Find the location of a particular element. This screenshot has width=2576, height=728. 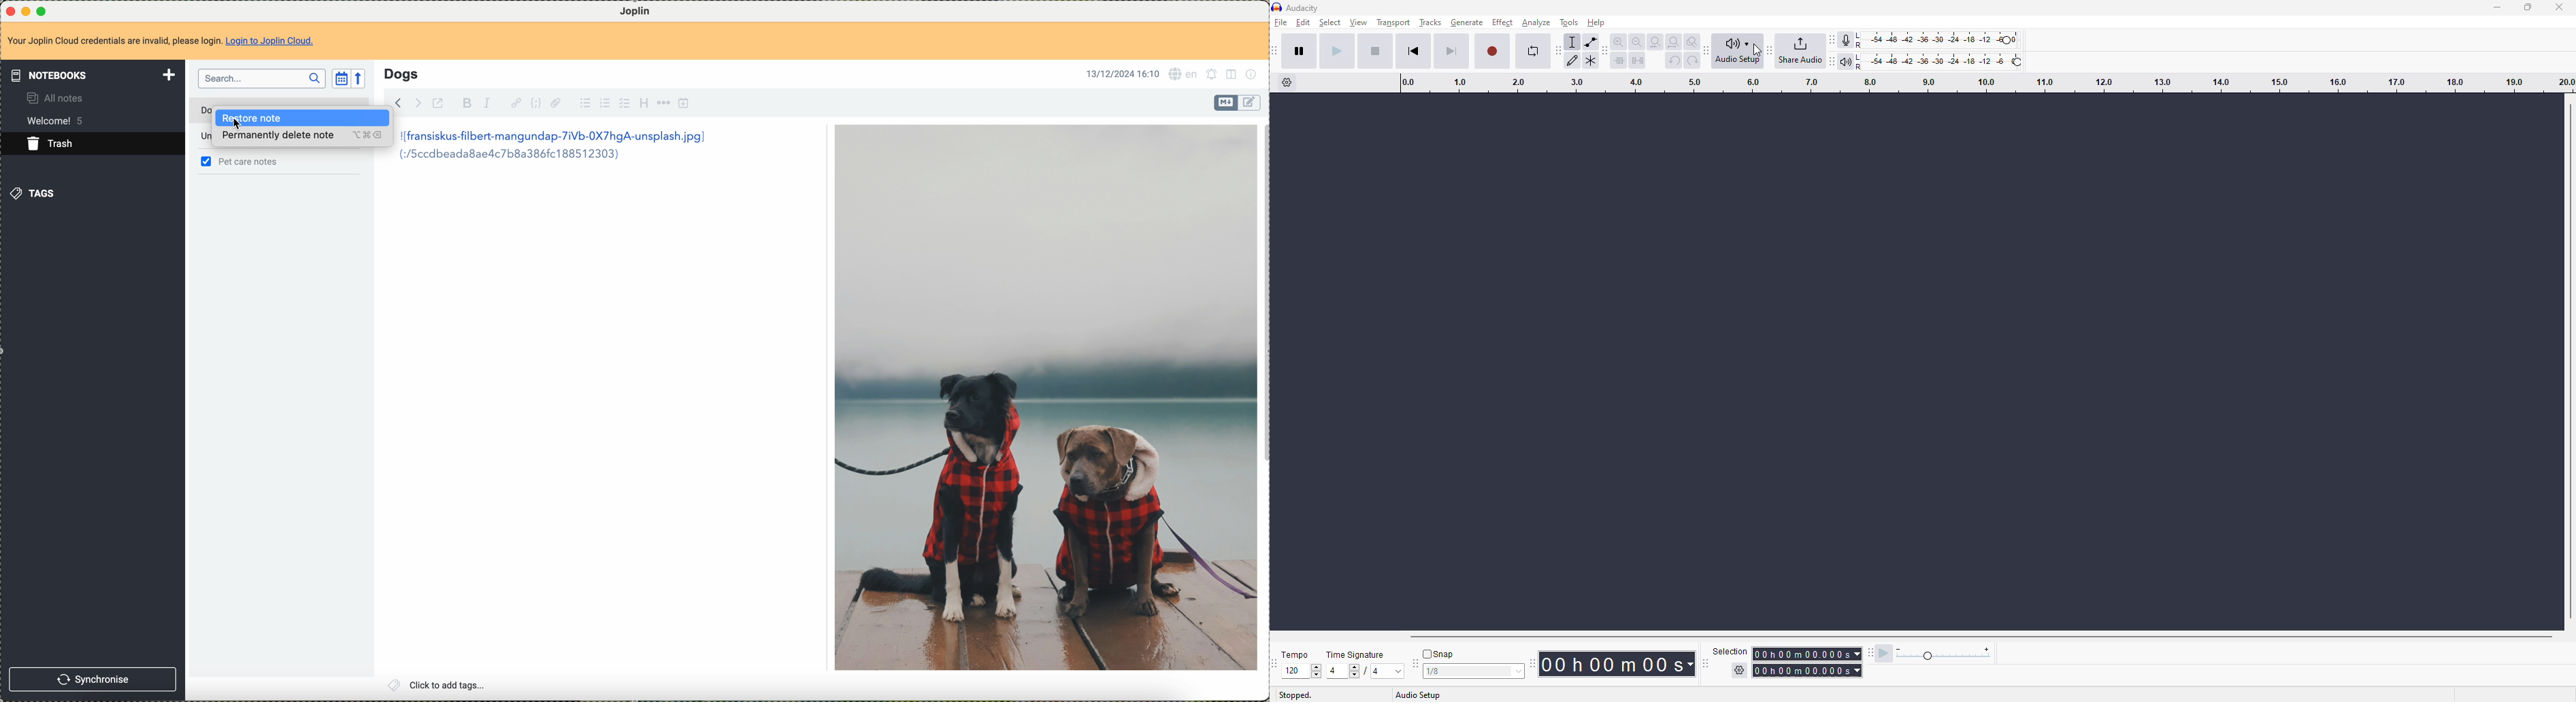

tags is located at coordinates (36, 195).